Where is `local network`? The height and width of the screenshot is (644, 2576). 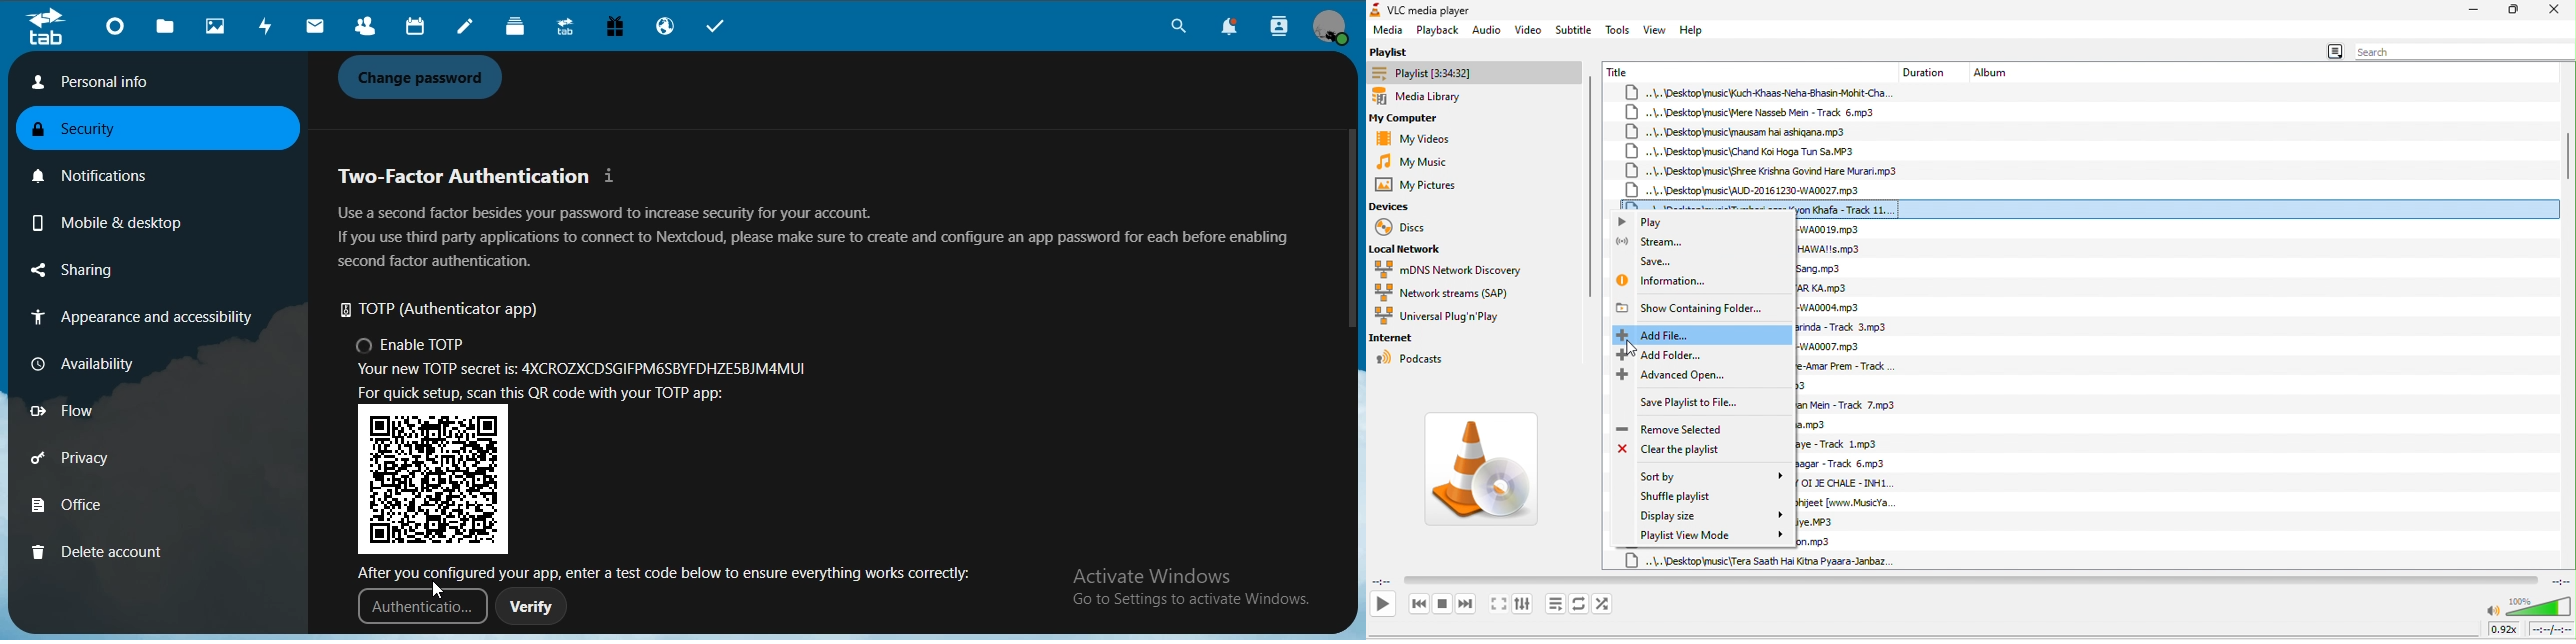 local network is located at coordinates (1413, 247).